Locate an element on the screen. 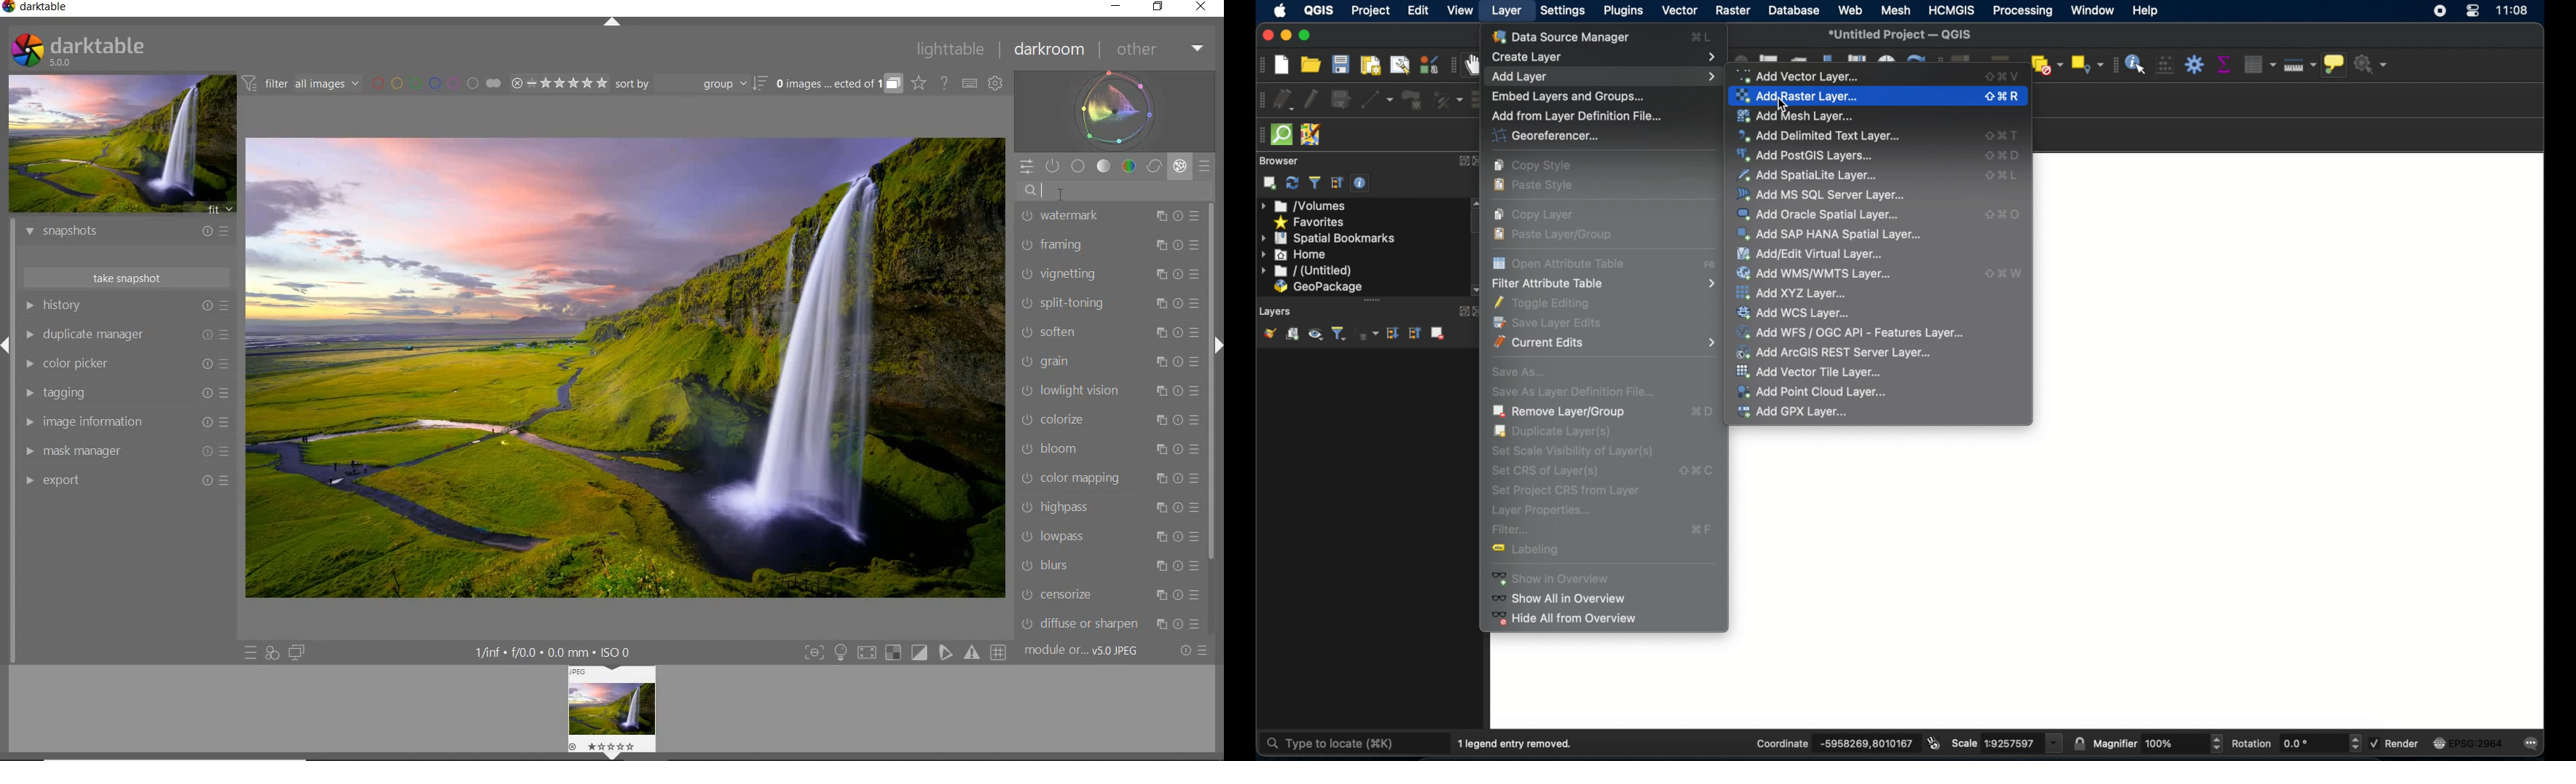 The height and width of the screenshot is (784, 2576). style manager is located at coordinates (1428, 64).